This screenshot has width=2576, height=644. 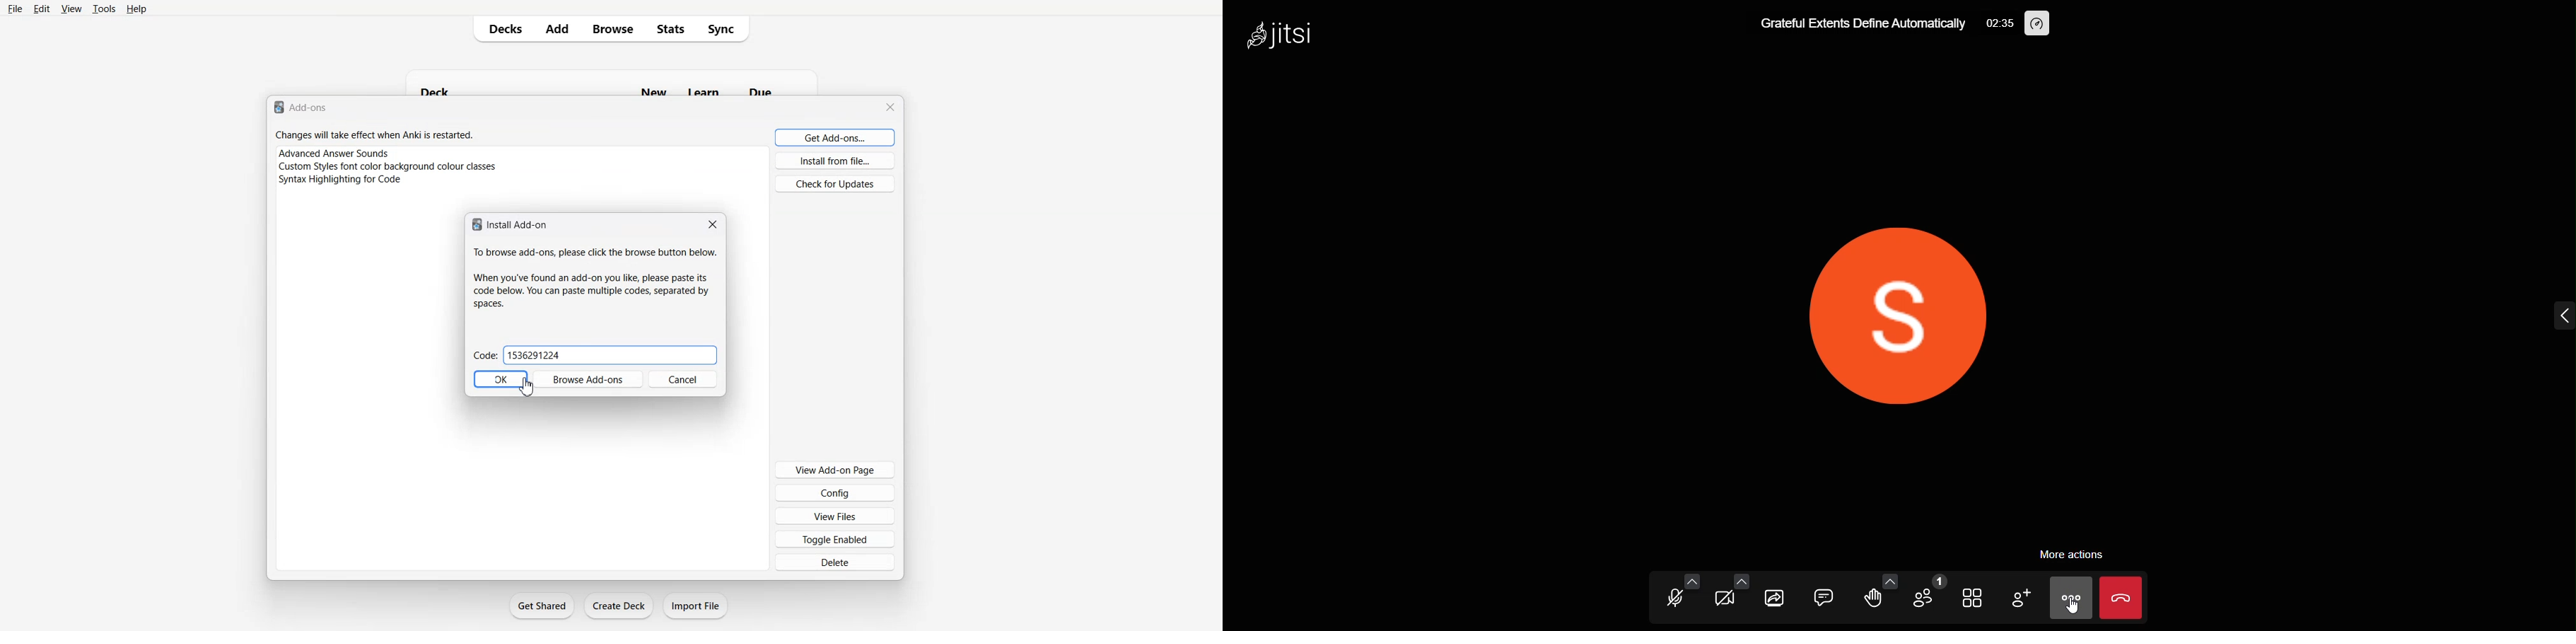 I want to click on learn, so click(x=701, y=91).